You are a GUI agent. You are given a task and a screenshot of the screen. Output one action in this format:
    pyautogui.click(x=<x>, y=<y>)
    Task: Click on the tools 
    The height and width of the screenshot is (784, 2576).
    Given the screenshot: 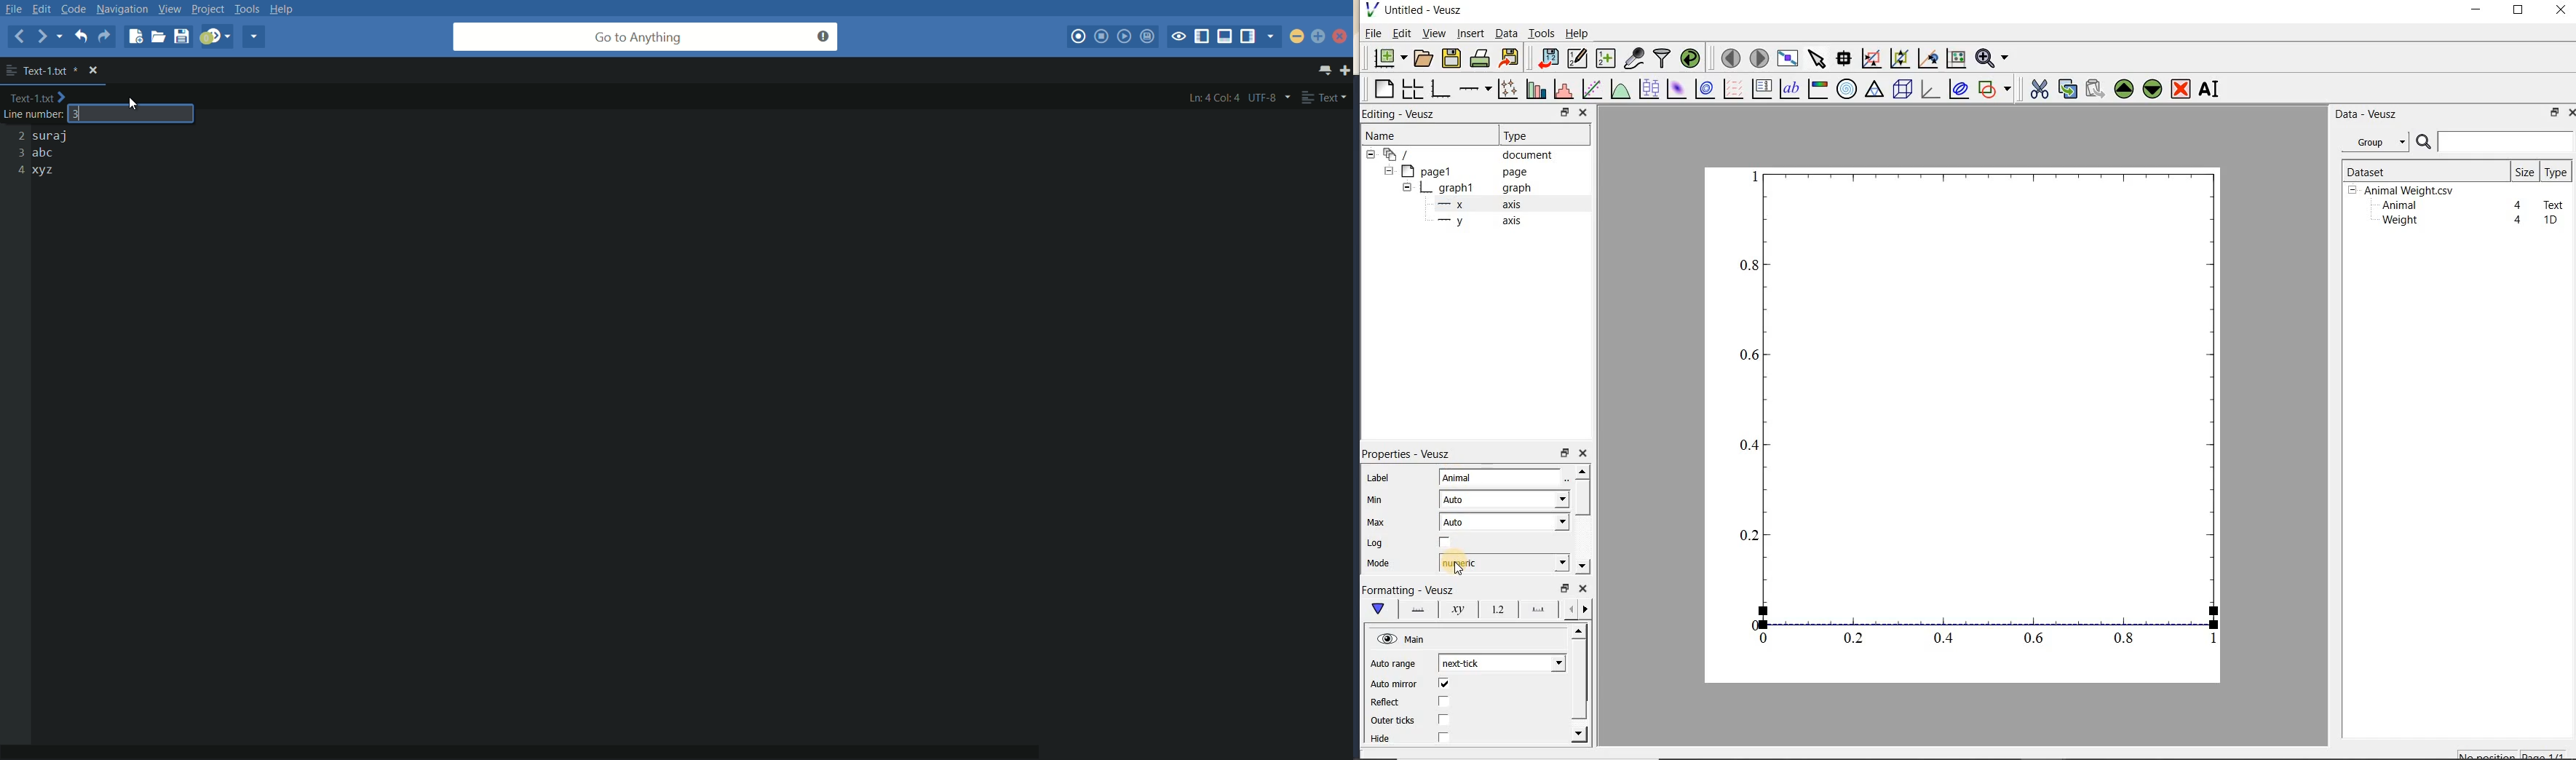 What is the action you would take?
    pyautogui.click(x=248, y=8)
    